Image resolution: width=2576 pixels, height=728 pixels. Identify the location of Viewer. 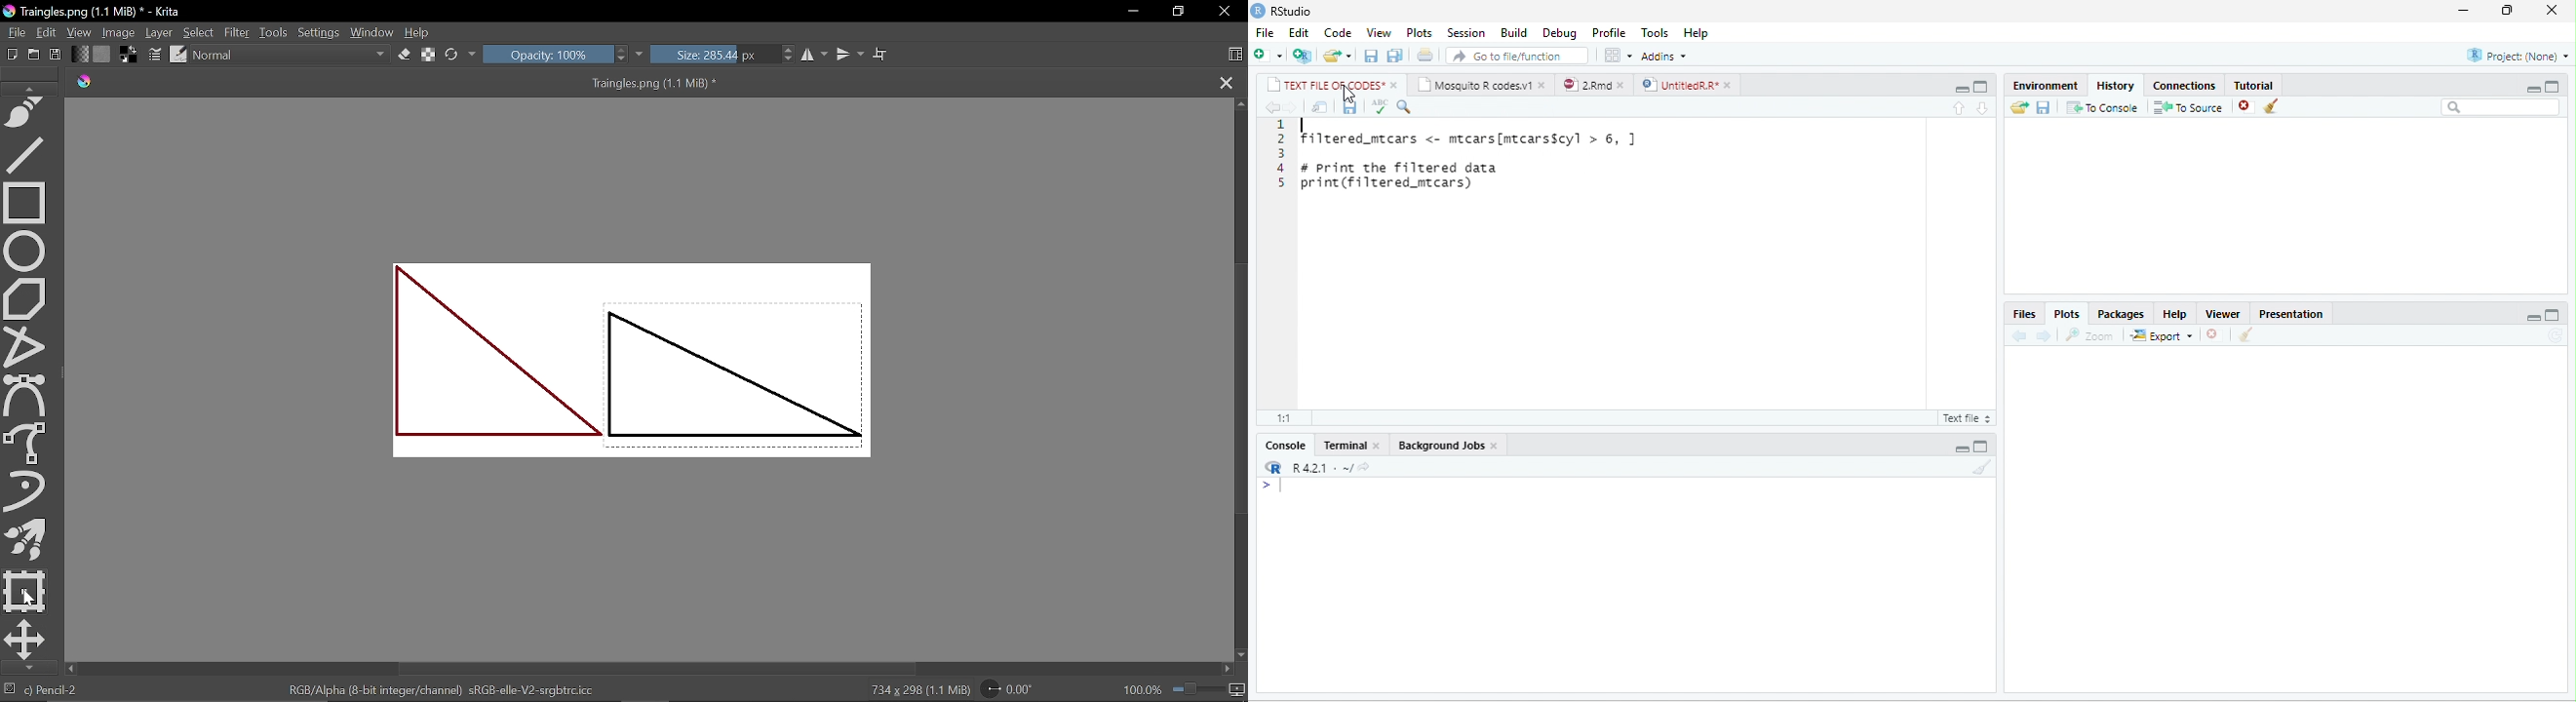
(2222, 314).